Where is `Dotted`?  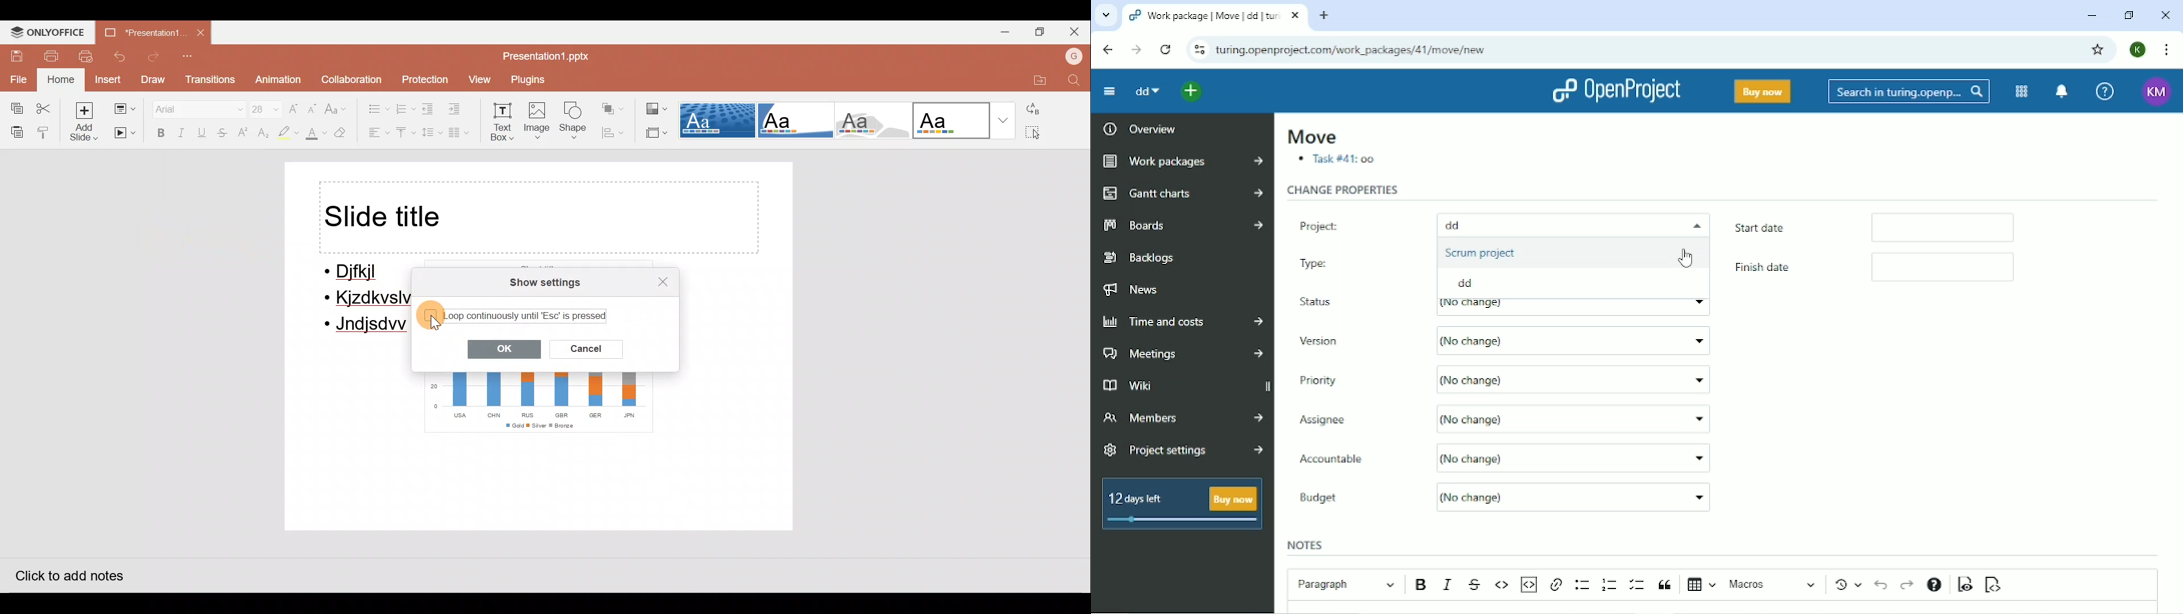 Dotted is located at coordinates (717, 120).